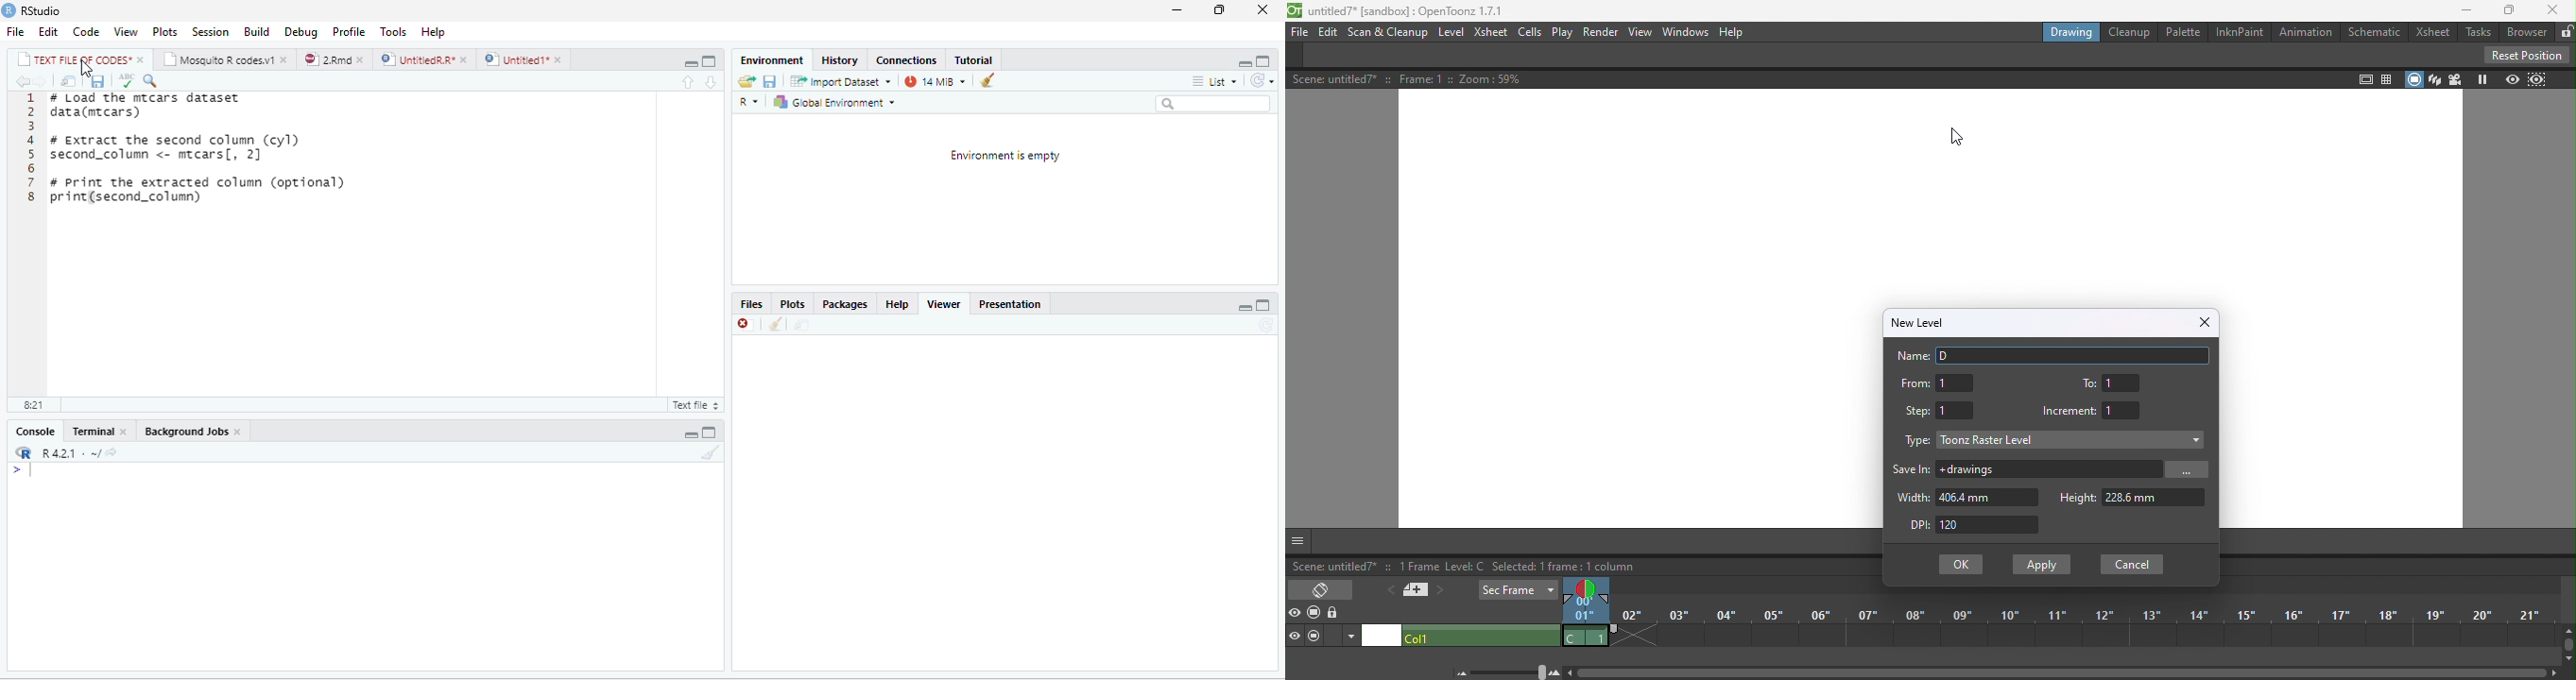 Image resolution: width=2576 pixels, height=700 pixels. I want to click on 8, so click(30, 197).